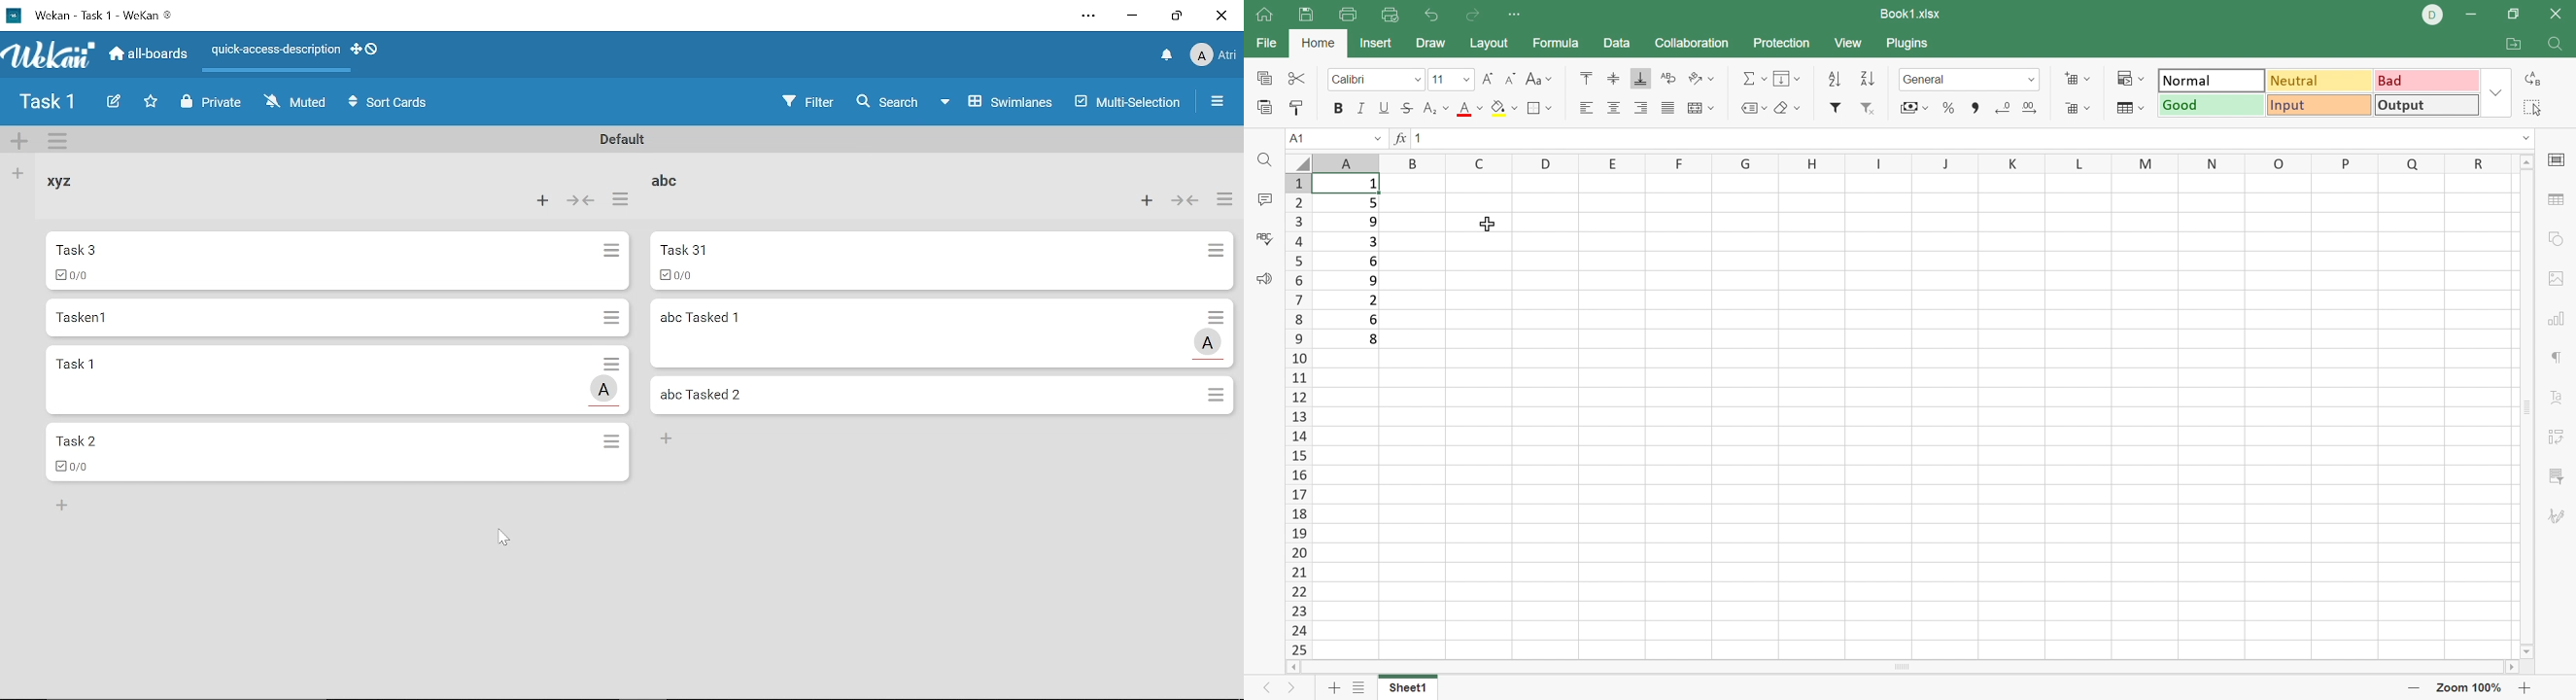 The width and height of the screenshot is (2576, 700). I want to click on Font size, so click(1470, 112).